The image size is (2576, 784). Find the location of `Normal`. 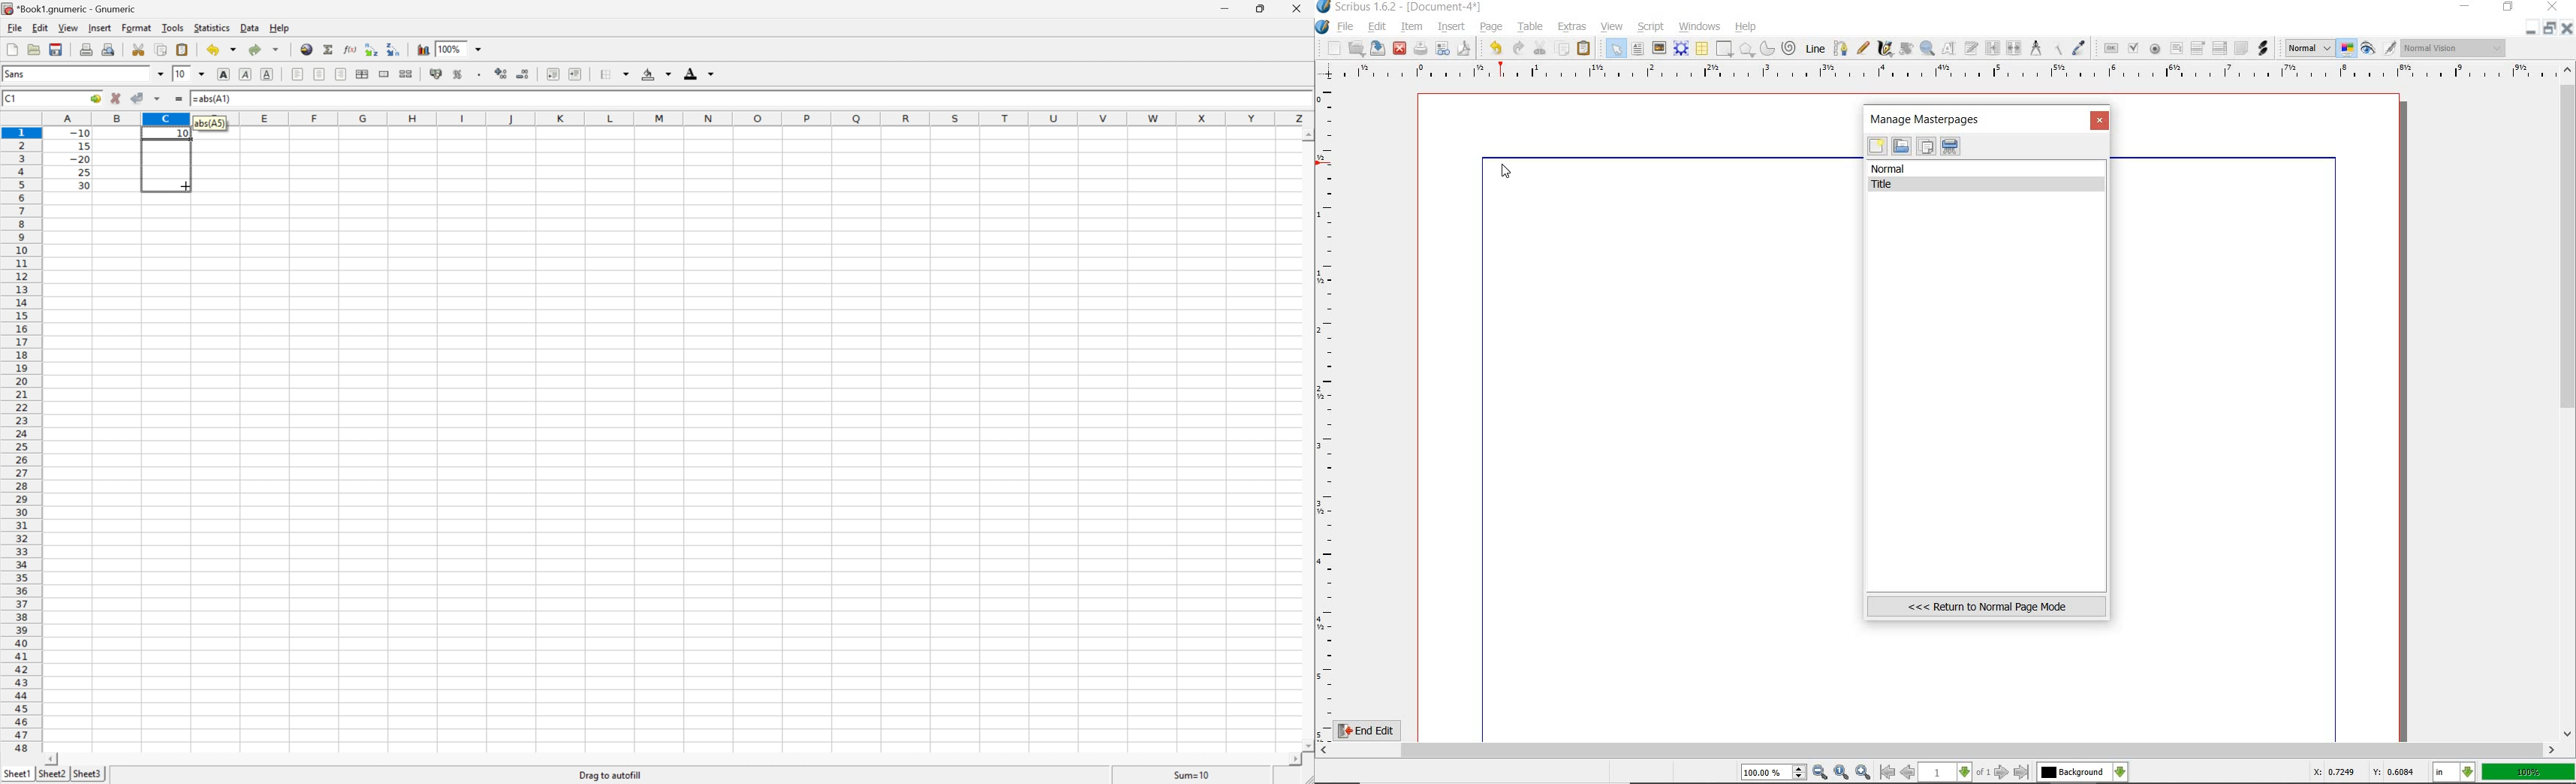

Normal is located at coordinates (2308, 48).